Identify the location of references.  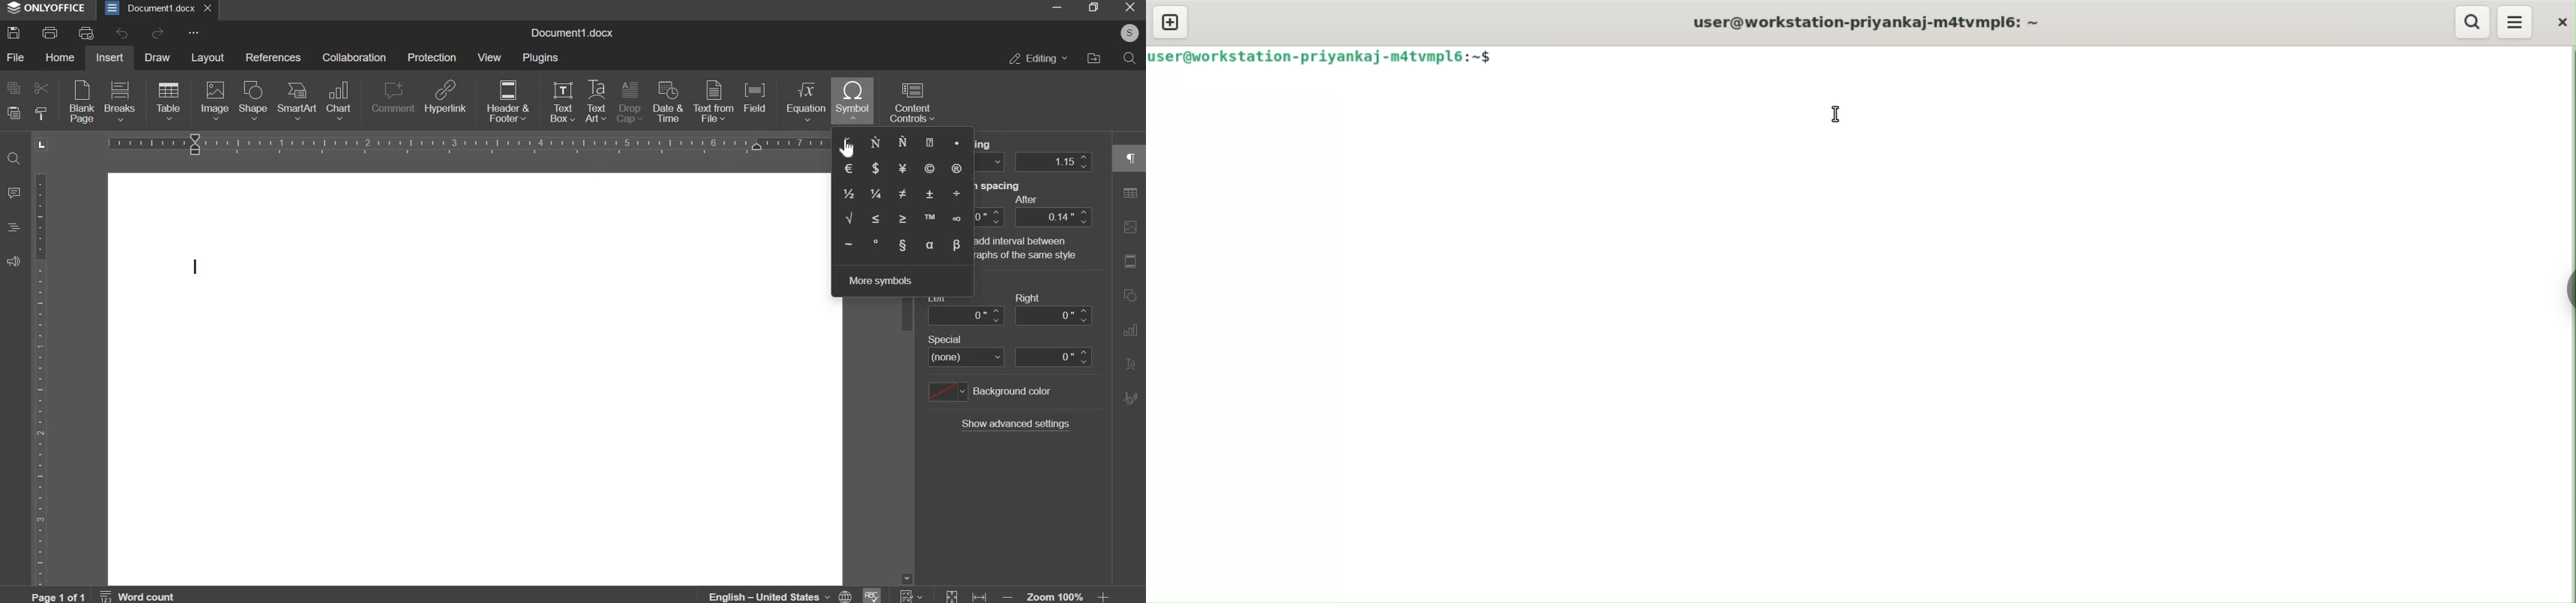
(274, 57).